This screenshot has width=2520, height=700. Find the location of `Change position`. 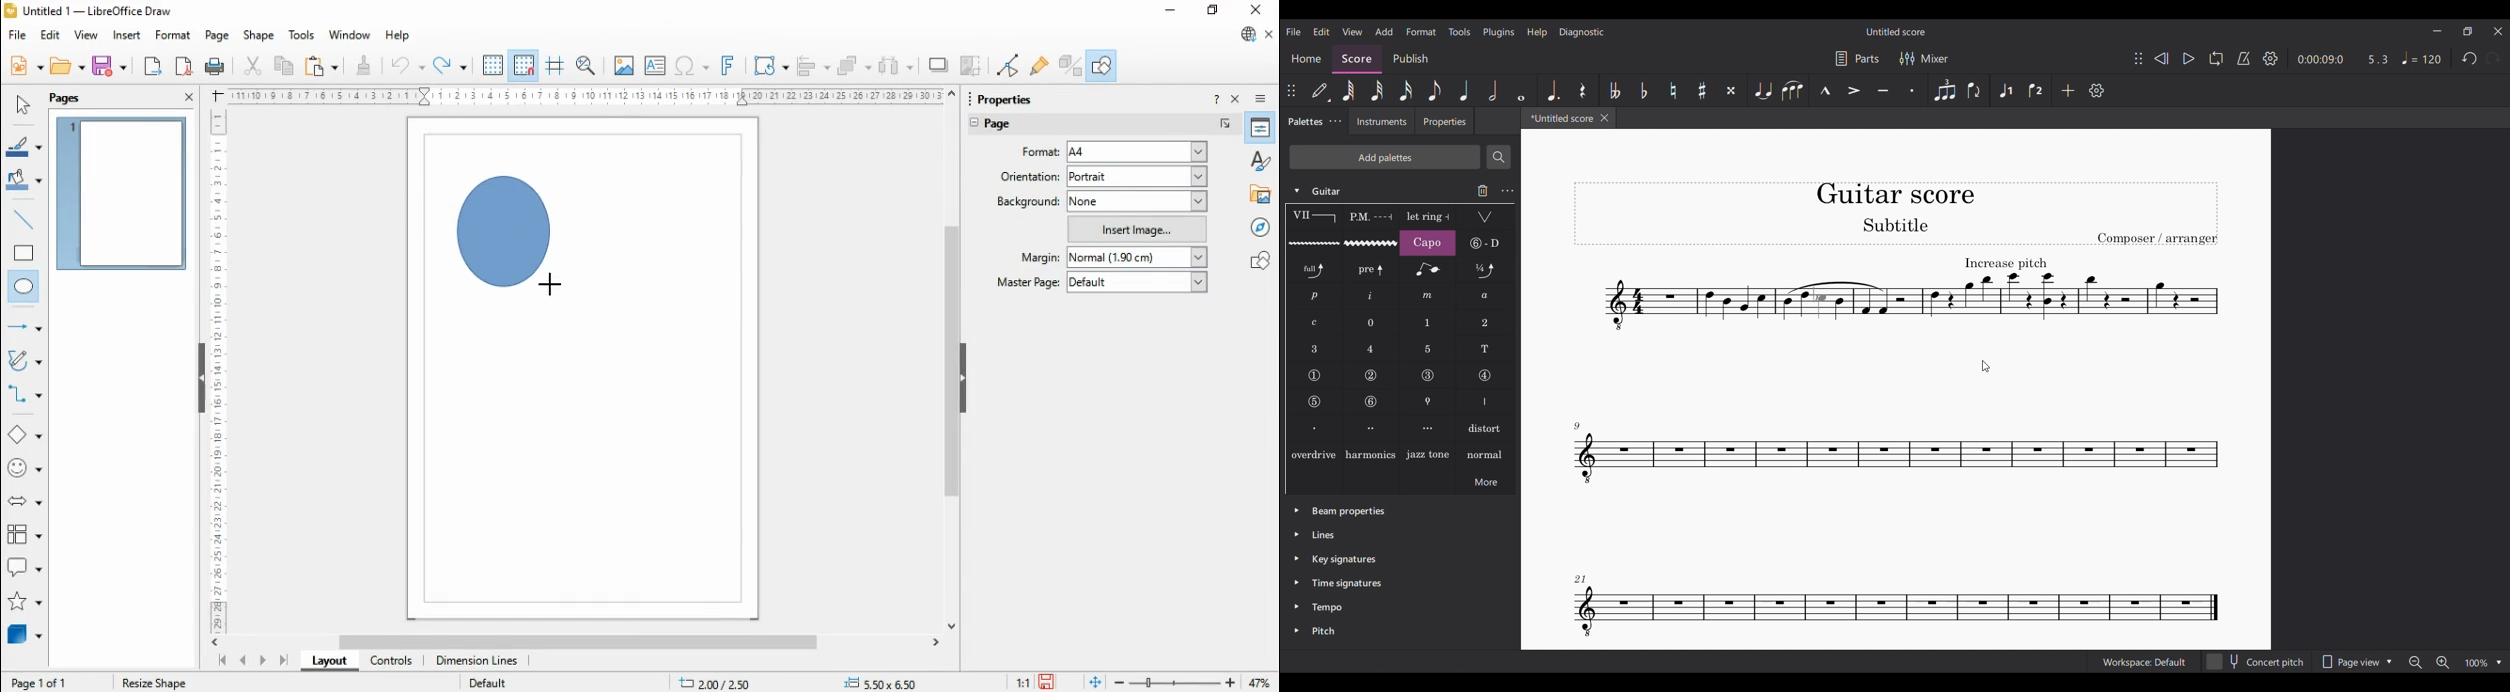

Change position is located at coordinates (1291, 90).